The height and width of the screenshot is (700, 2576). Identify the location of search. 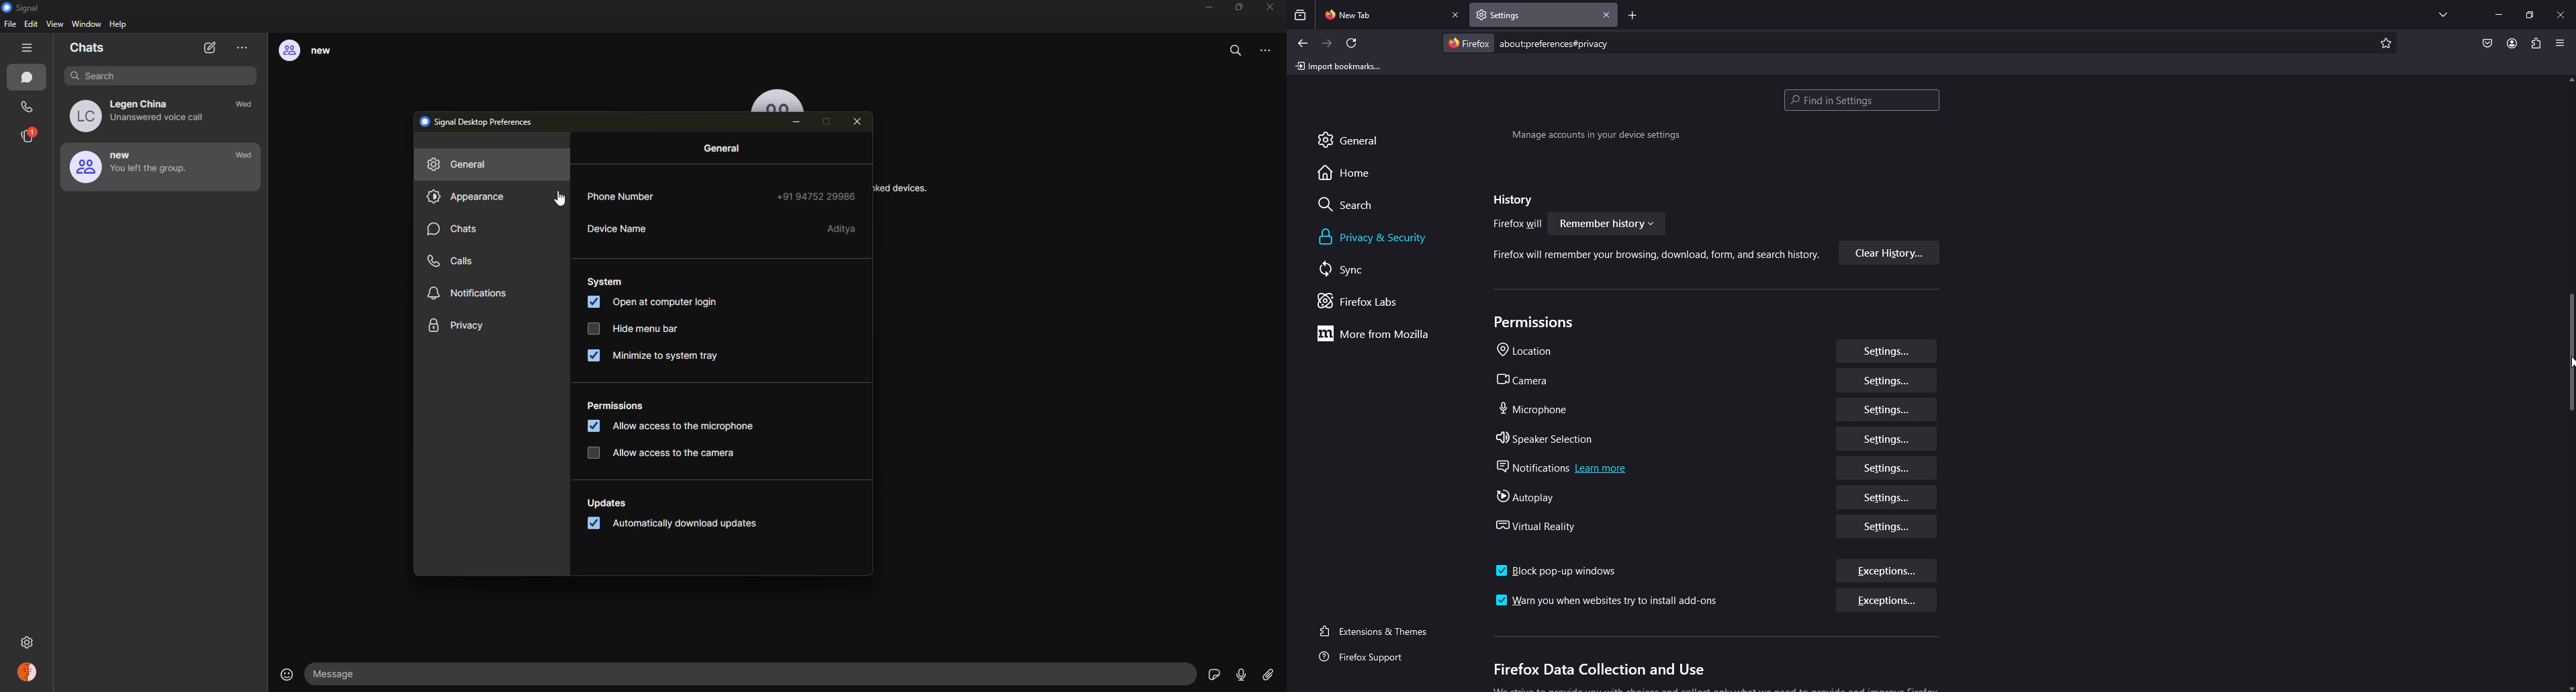
(1358, 204).